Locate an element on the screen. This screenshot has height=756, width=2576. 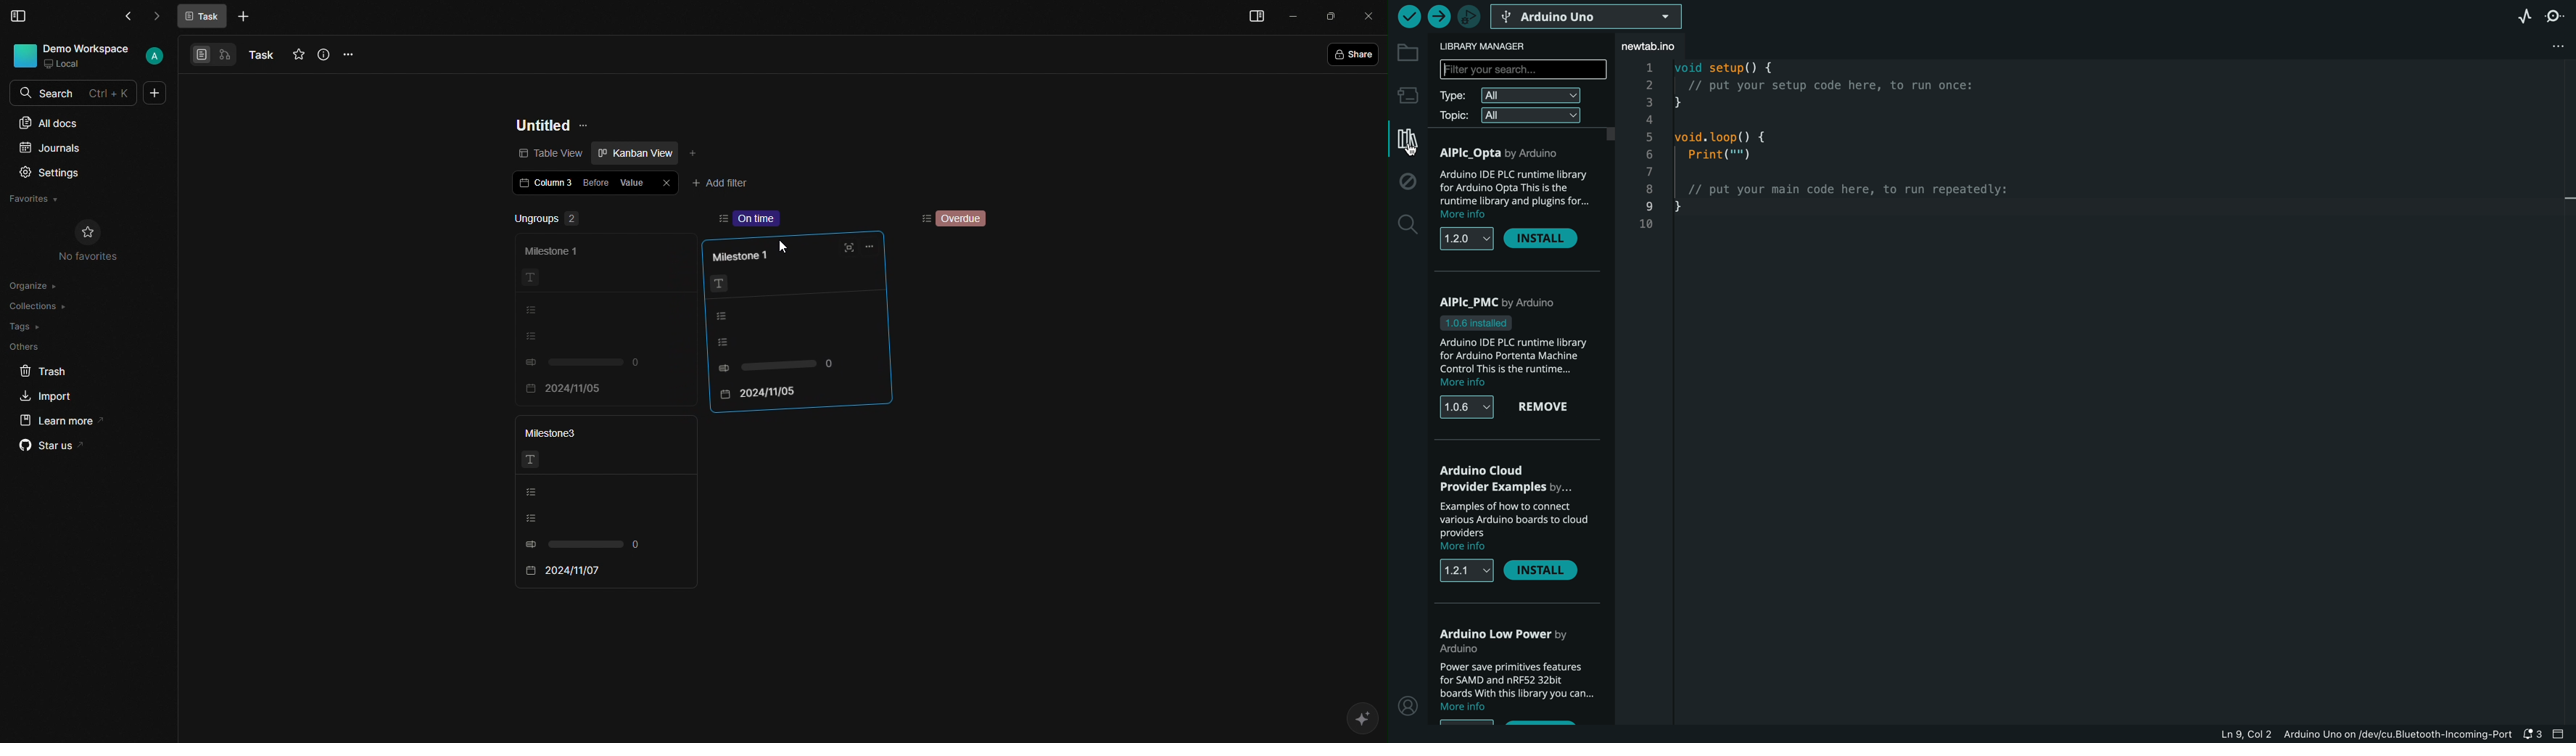
Sorting is located at coordinates (924, 218).